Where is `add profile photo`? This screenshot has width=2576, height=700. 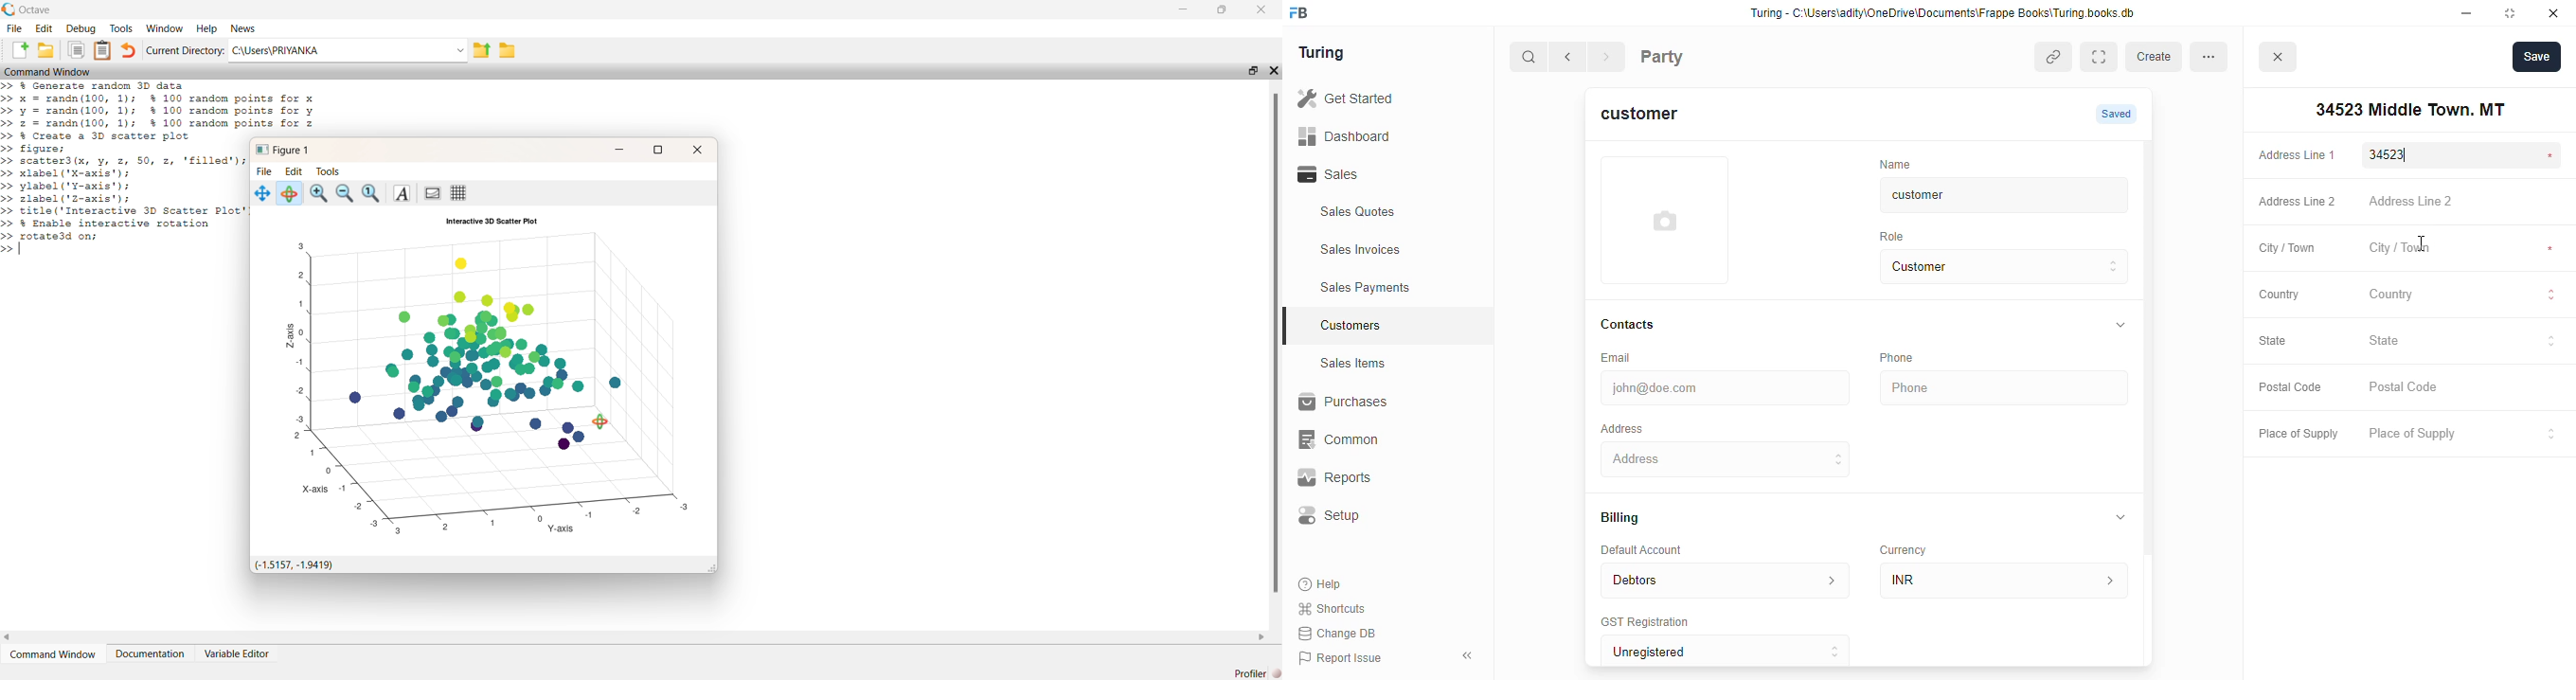
add profile photo is located at coordinates (1665, 220).